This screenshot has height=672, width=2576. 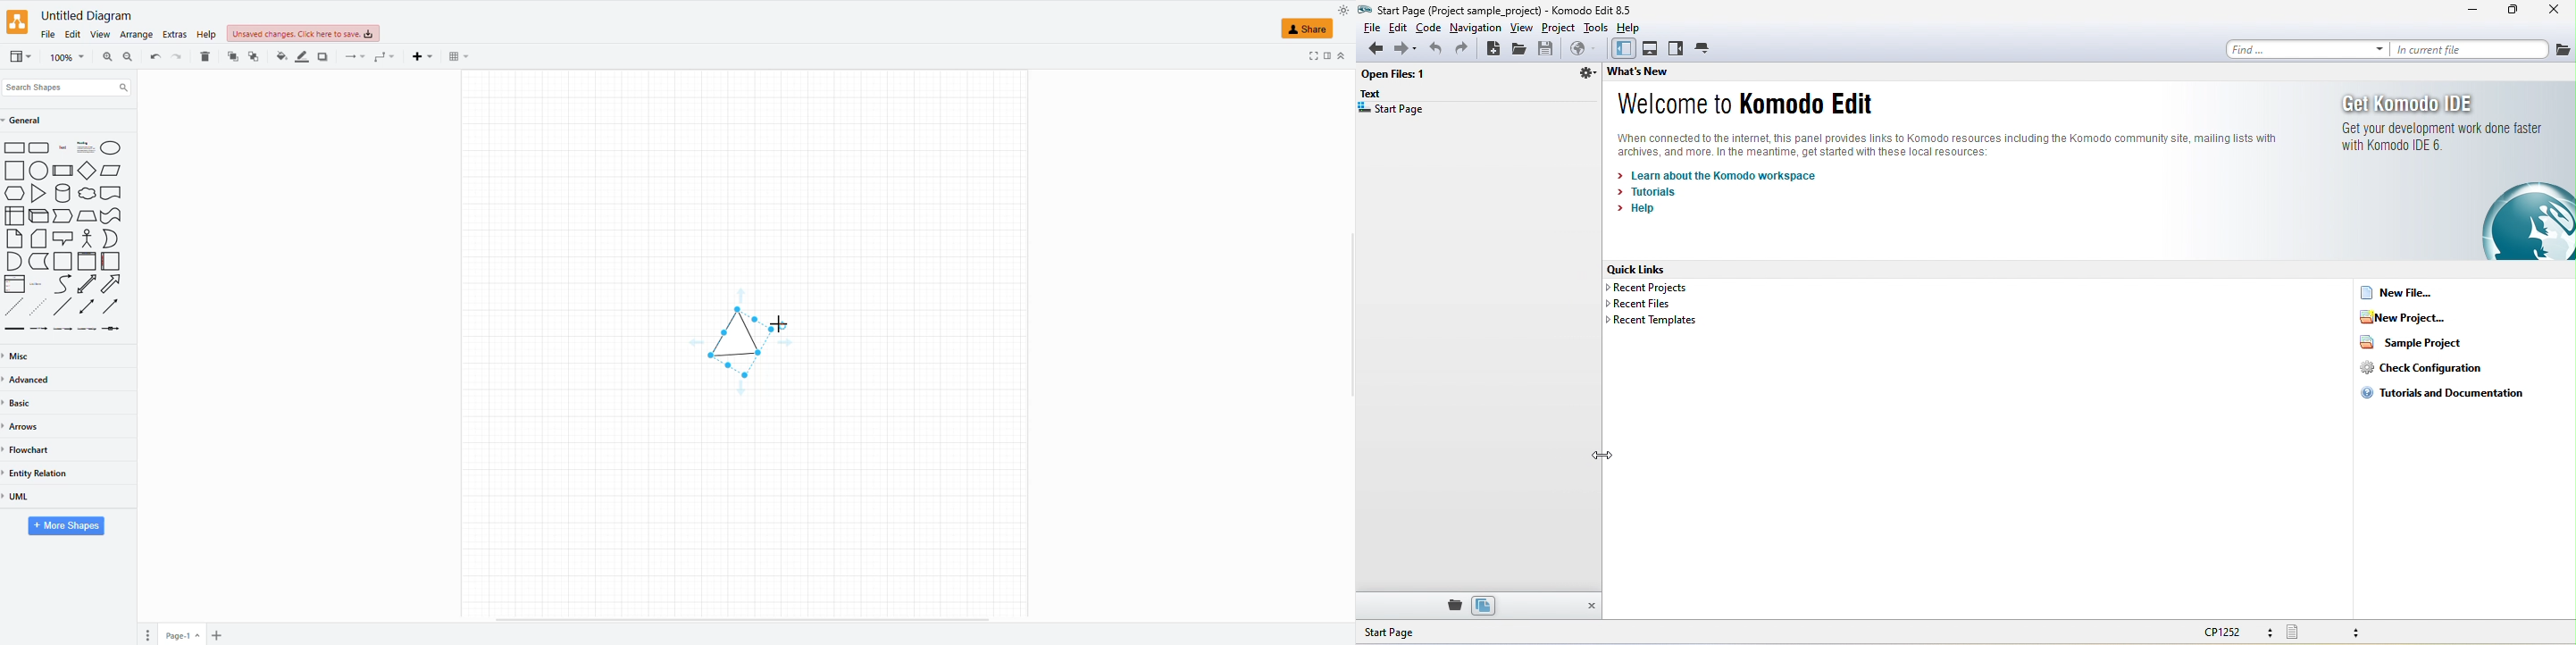 What do you see at coordinates (1326, 57) in the screenshot?
I see `format` at bounding box center [1326, 57].